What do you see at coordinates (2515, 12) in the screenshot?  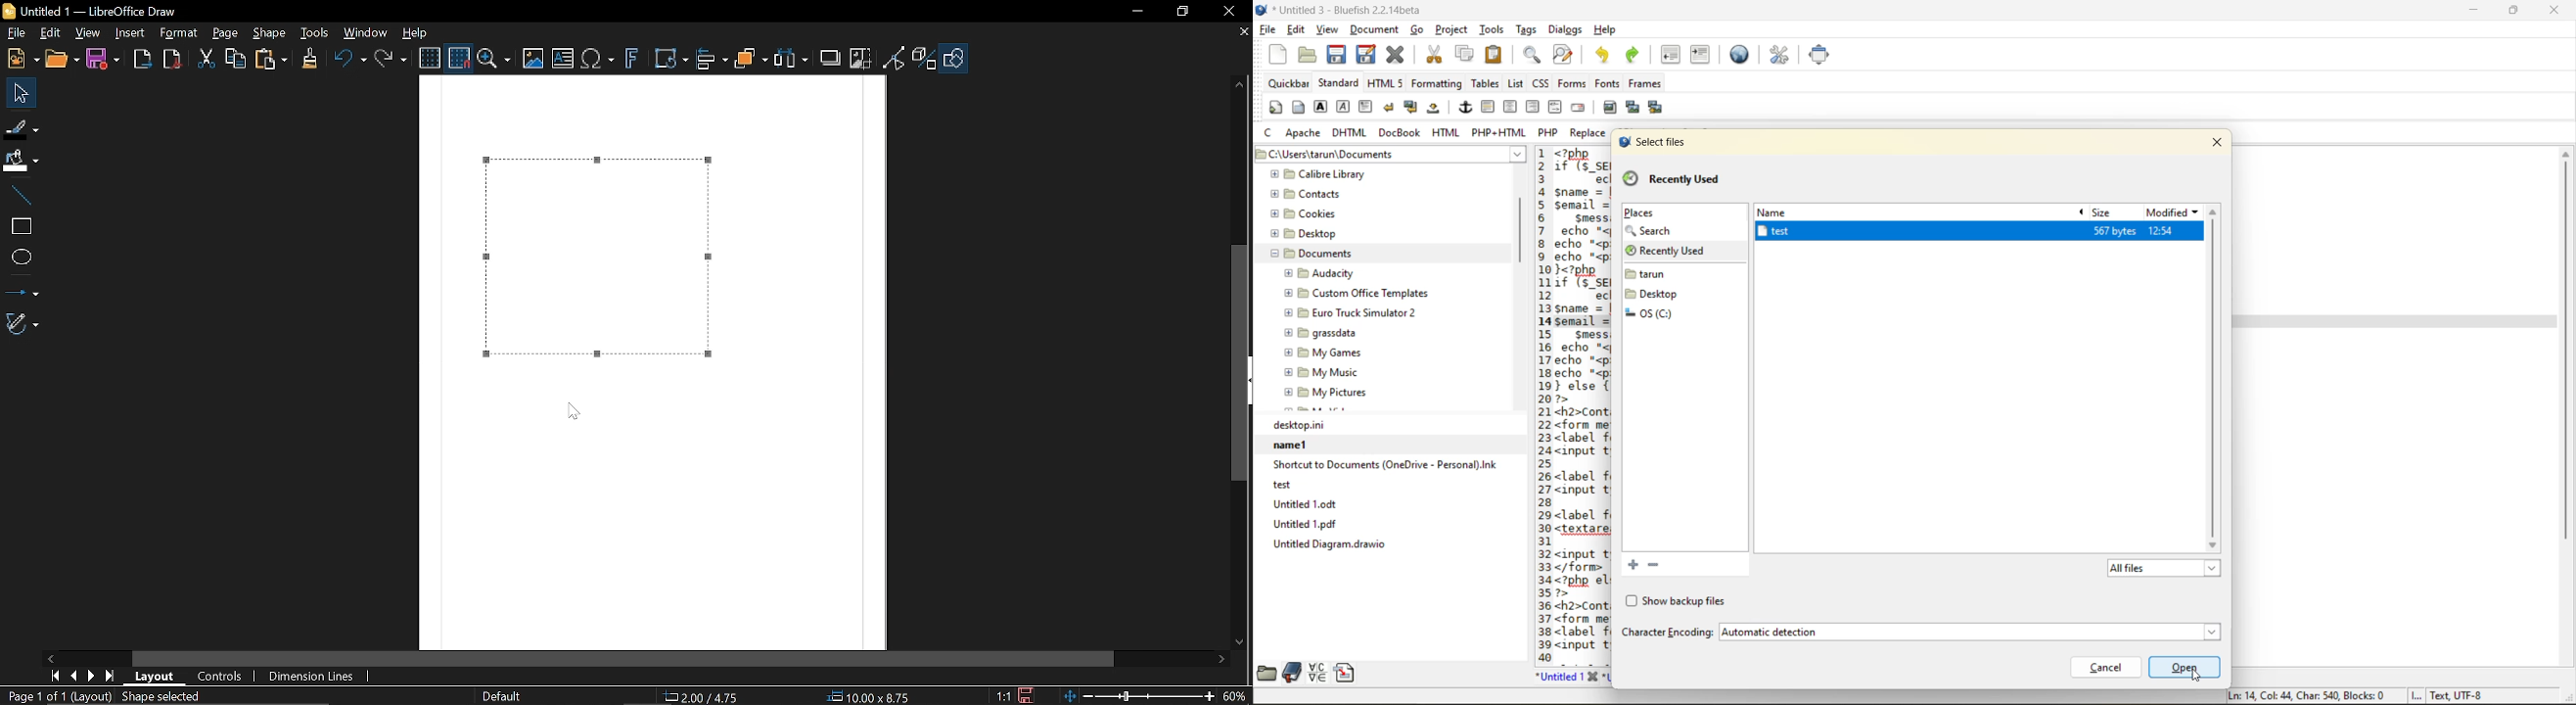 I see `maximize` at bounding box center [2515, 12].